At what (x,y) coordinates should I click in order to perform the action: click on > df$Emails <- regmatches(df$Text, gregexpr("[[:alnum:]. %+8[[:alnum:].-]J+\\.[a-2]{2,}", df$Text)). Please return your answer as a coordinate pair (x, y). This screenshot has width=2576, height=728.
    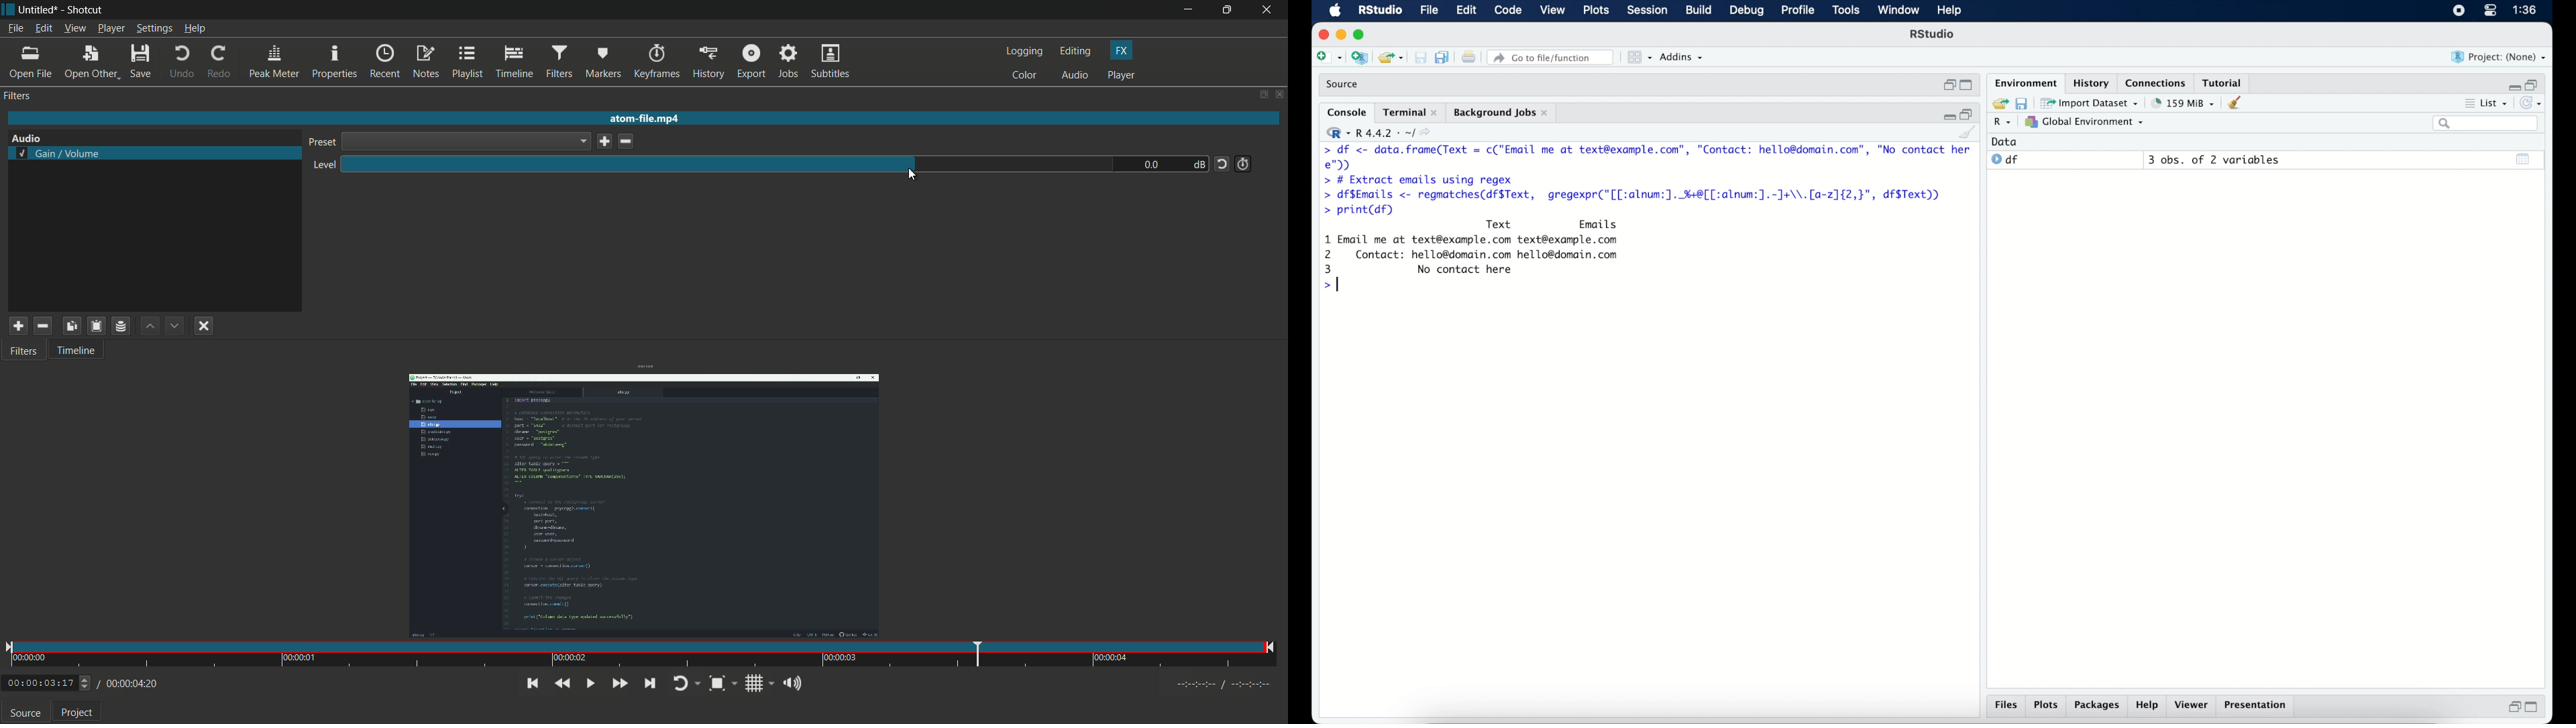
    Looking at the image, I should click on (1641, 195).